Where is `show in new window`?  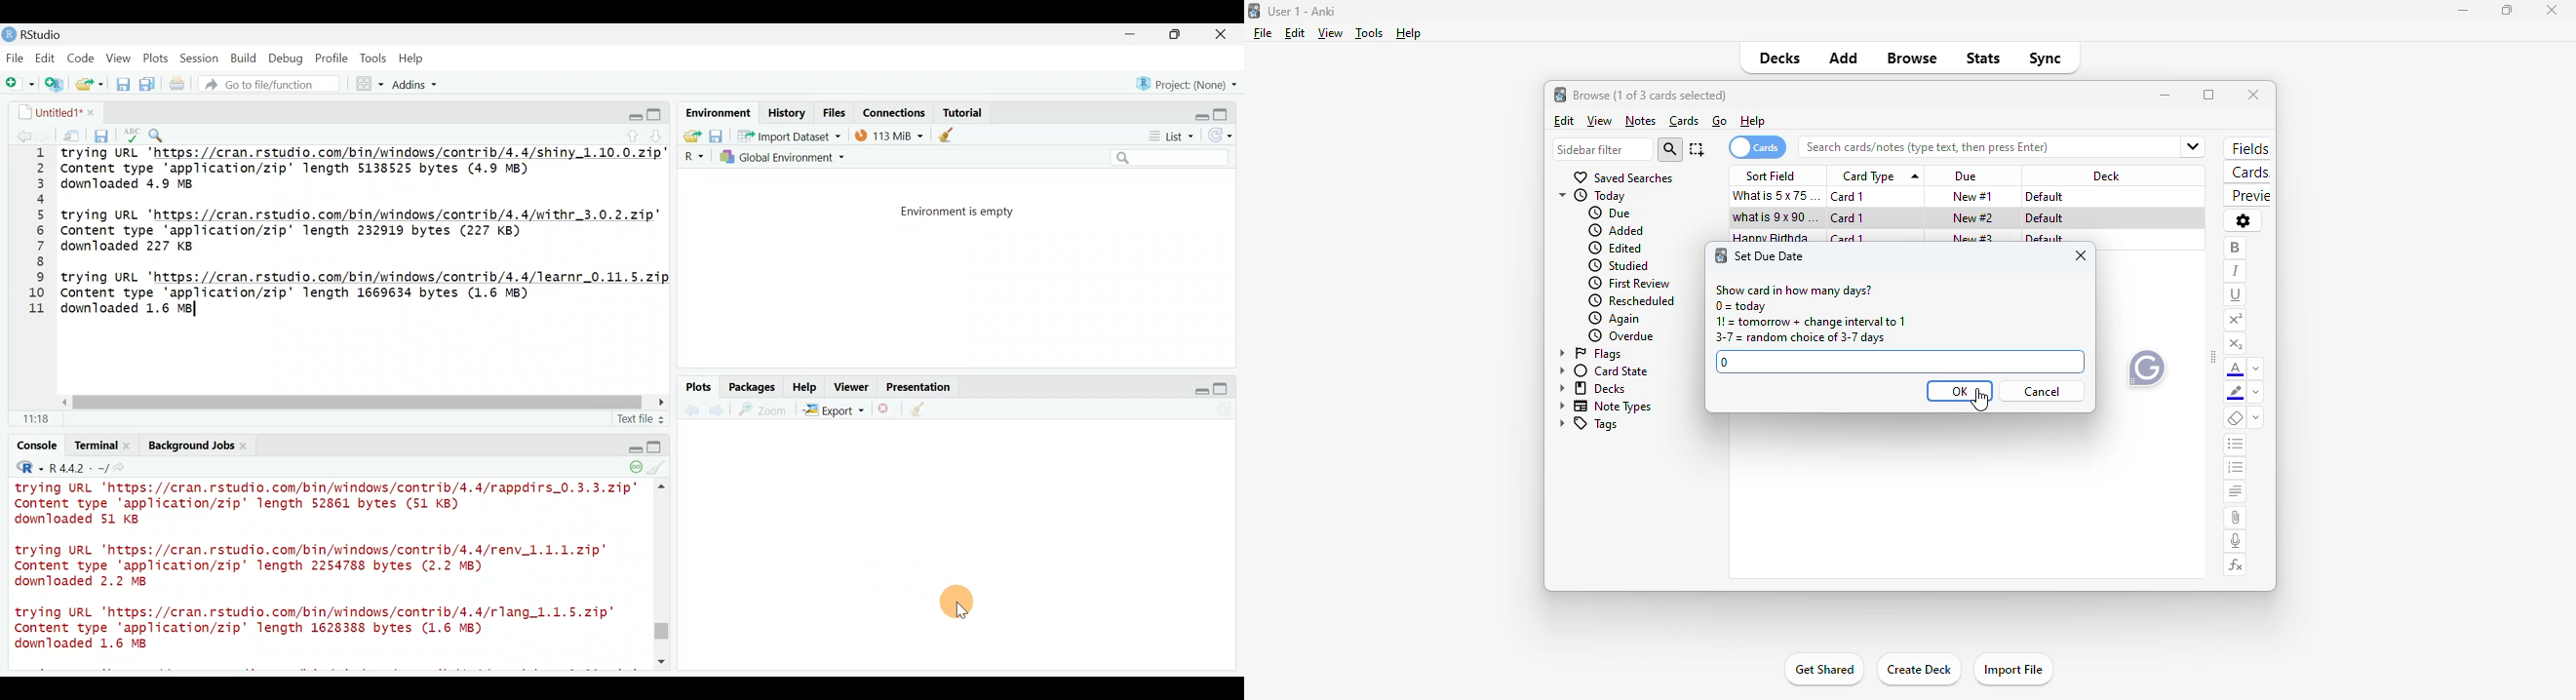
show in new window is located at coordinates (73, 134).